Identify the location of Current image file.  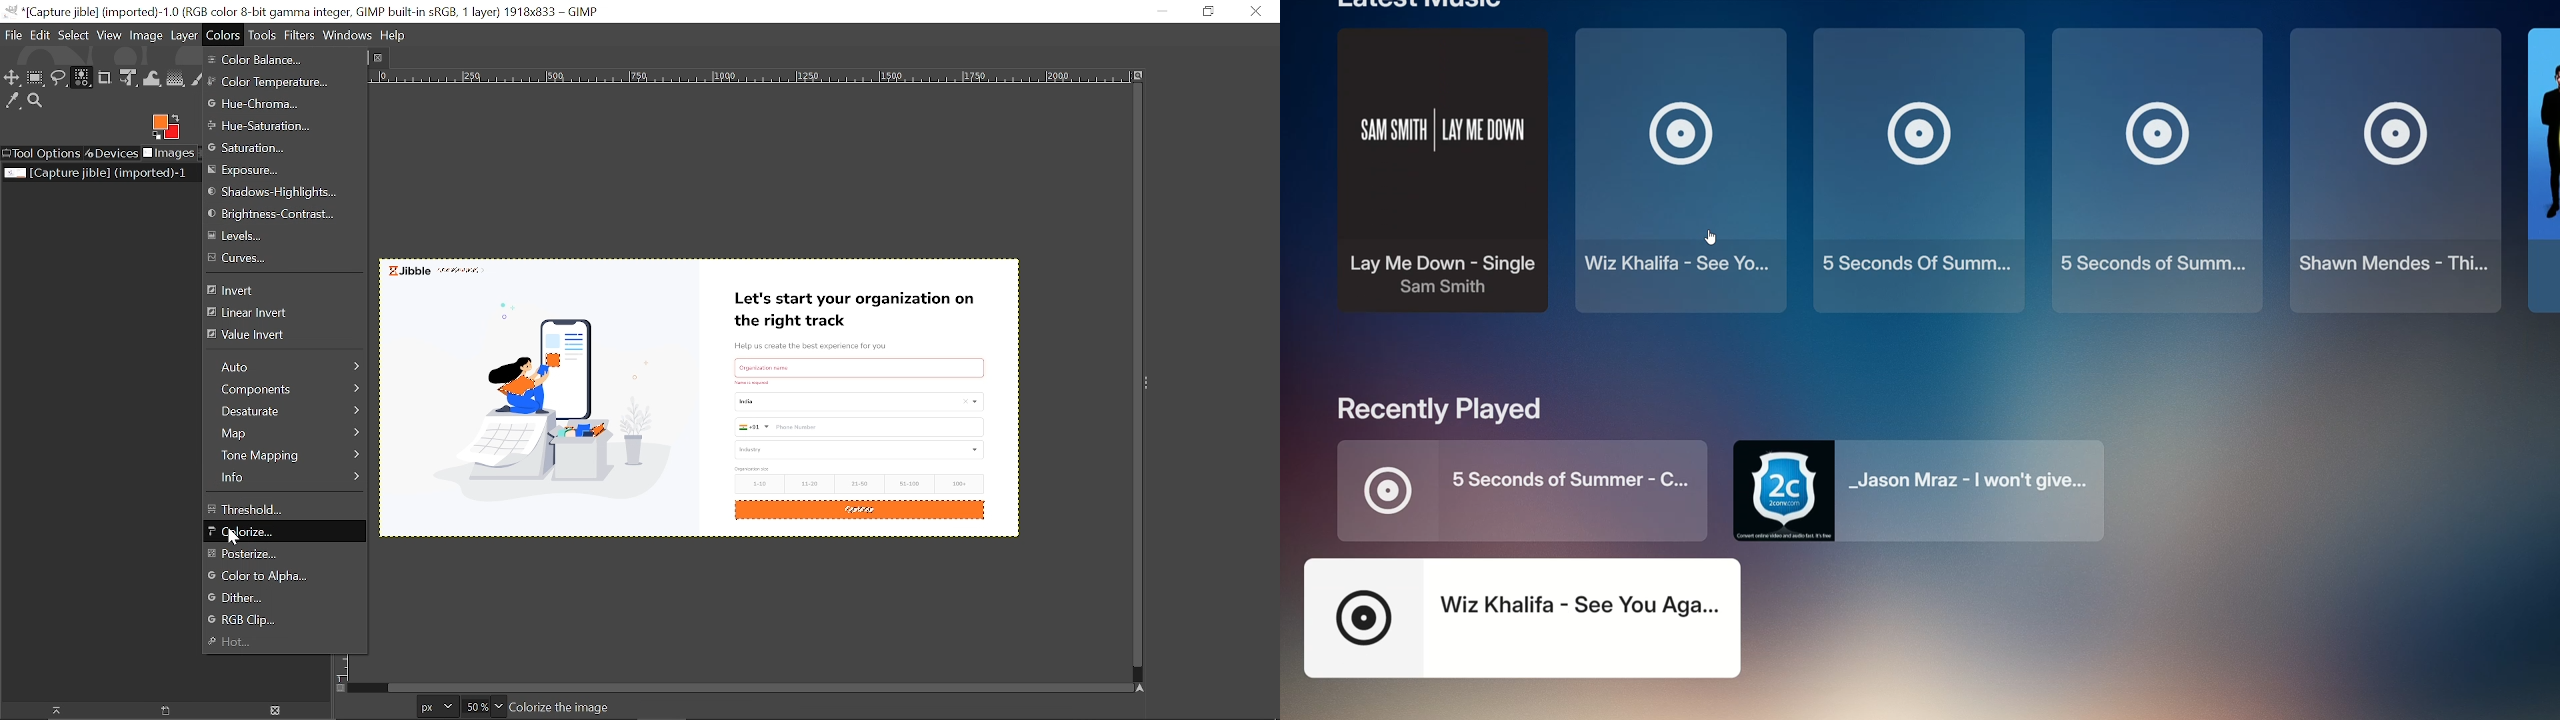
(97, 172).